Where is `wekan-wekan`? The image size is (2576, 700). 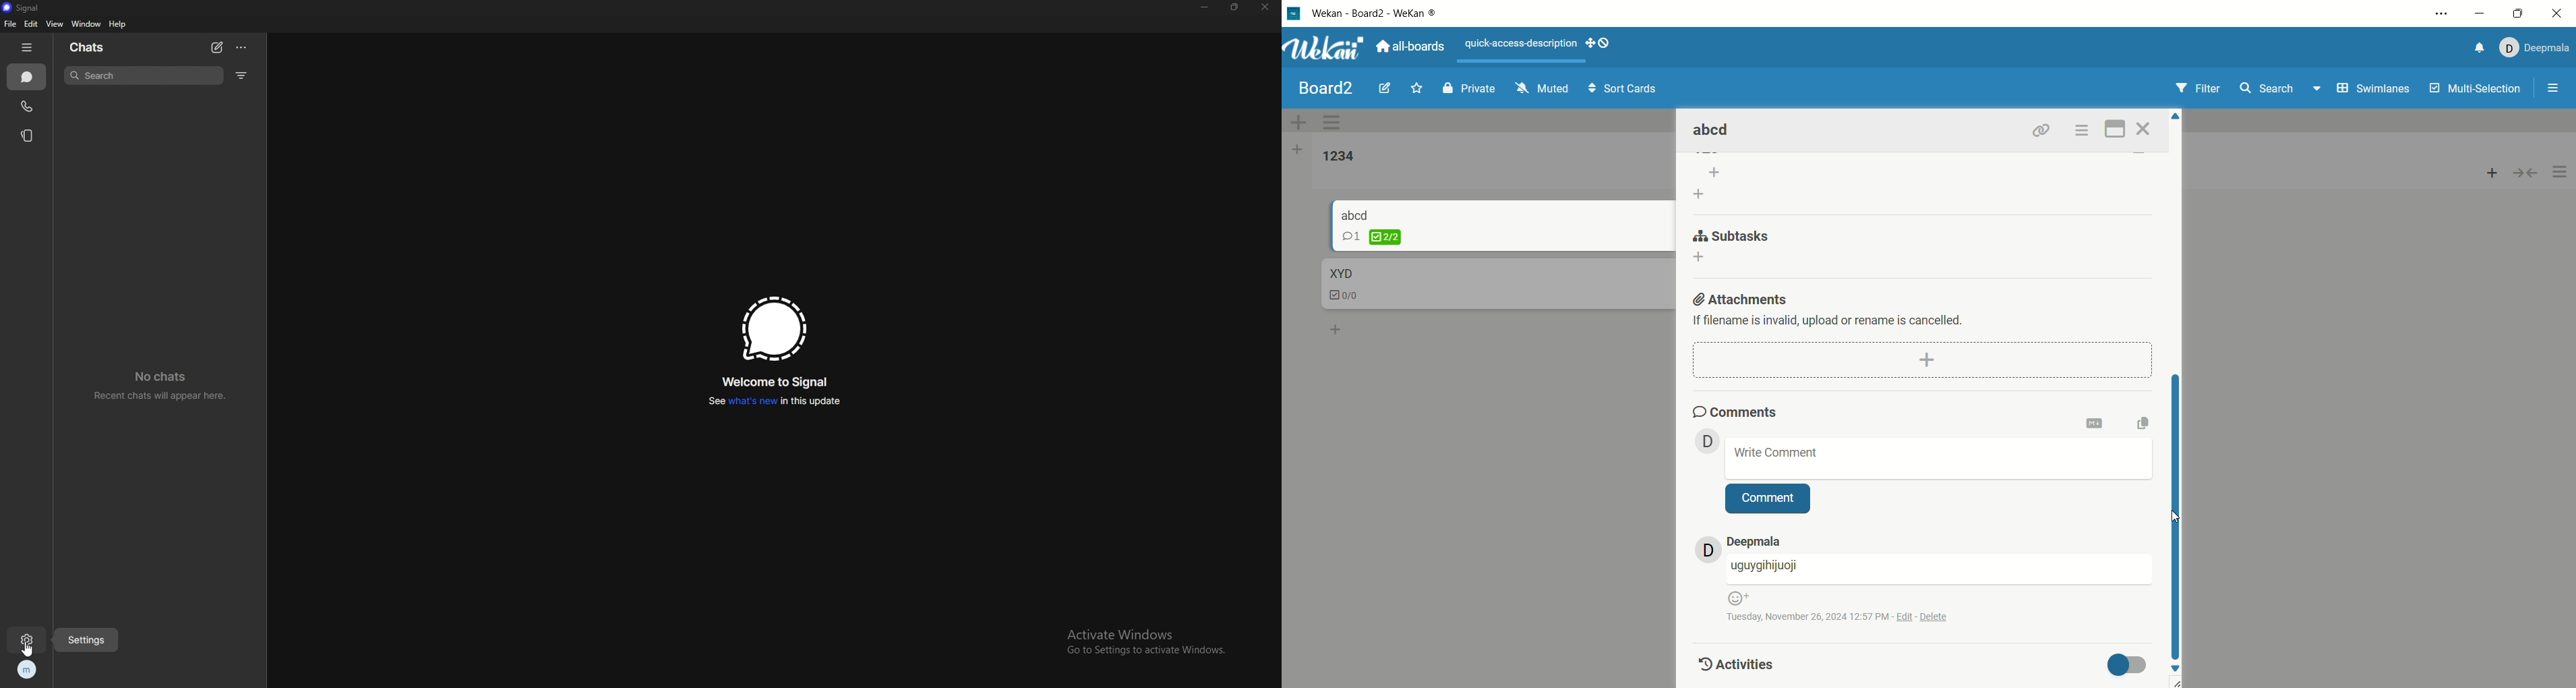 wekan-wekan is located at coordinates (1374, 14).